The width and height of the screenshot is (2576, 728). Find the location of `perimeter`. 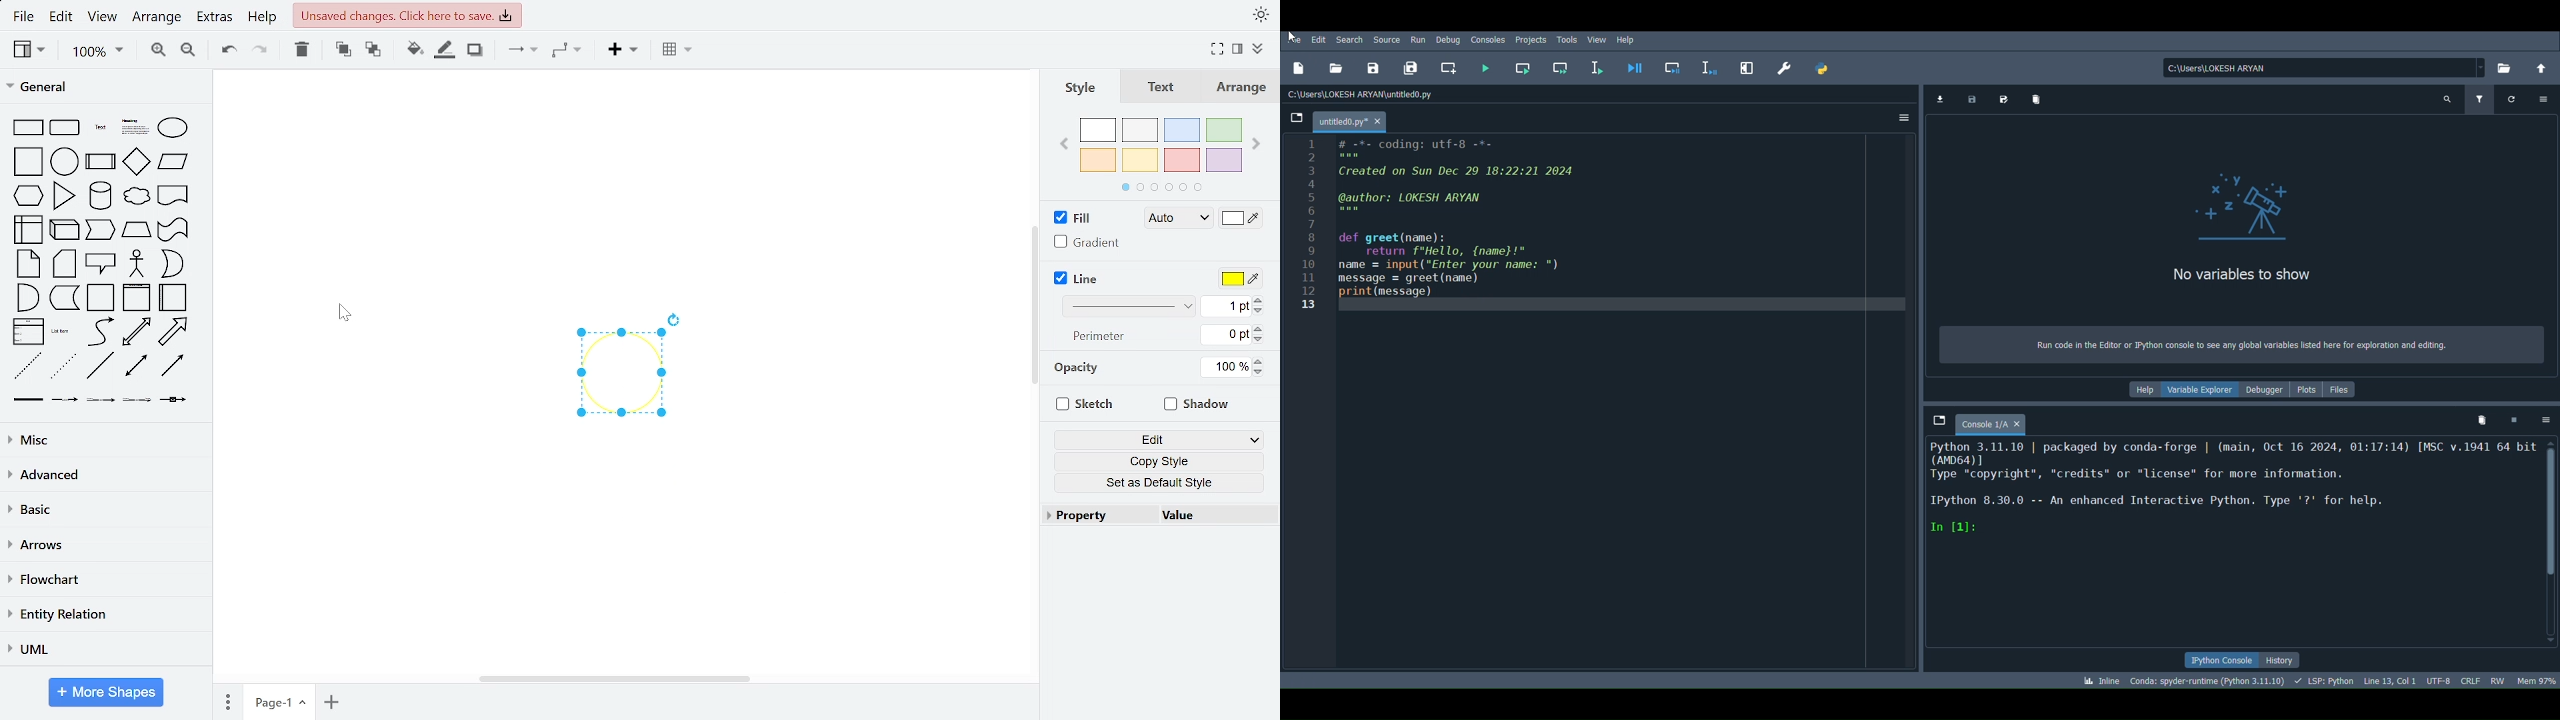

perimeter is located at coordinates (1095, 336).